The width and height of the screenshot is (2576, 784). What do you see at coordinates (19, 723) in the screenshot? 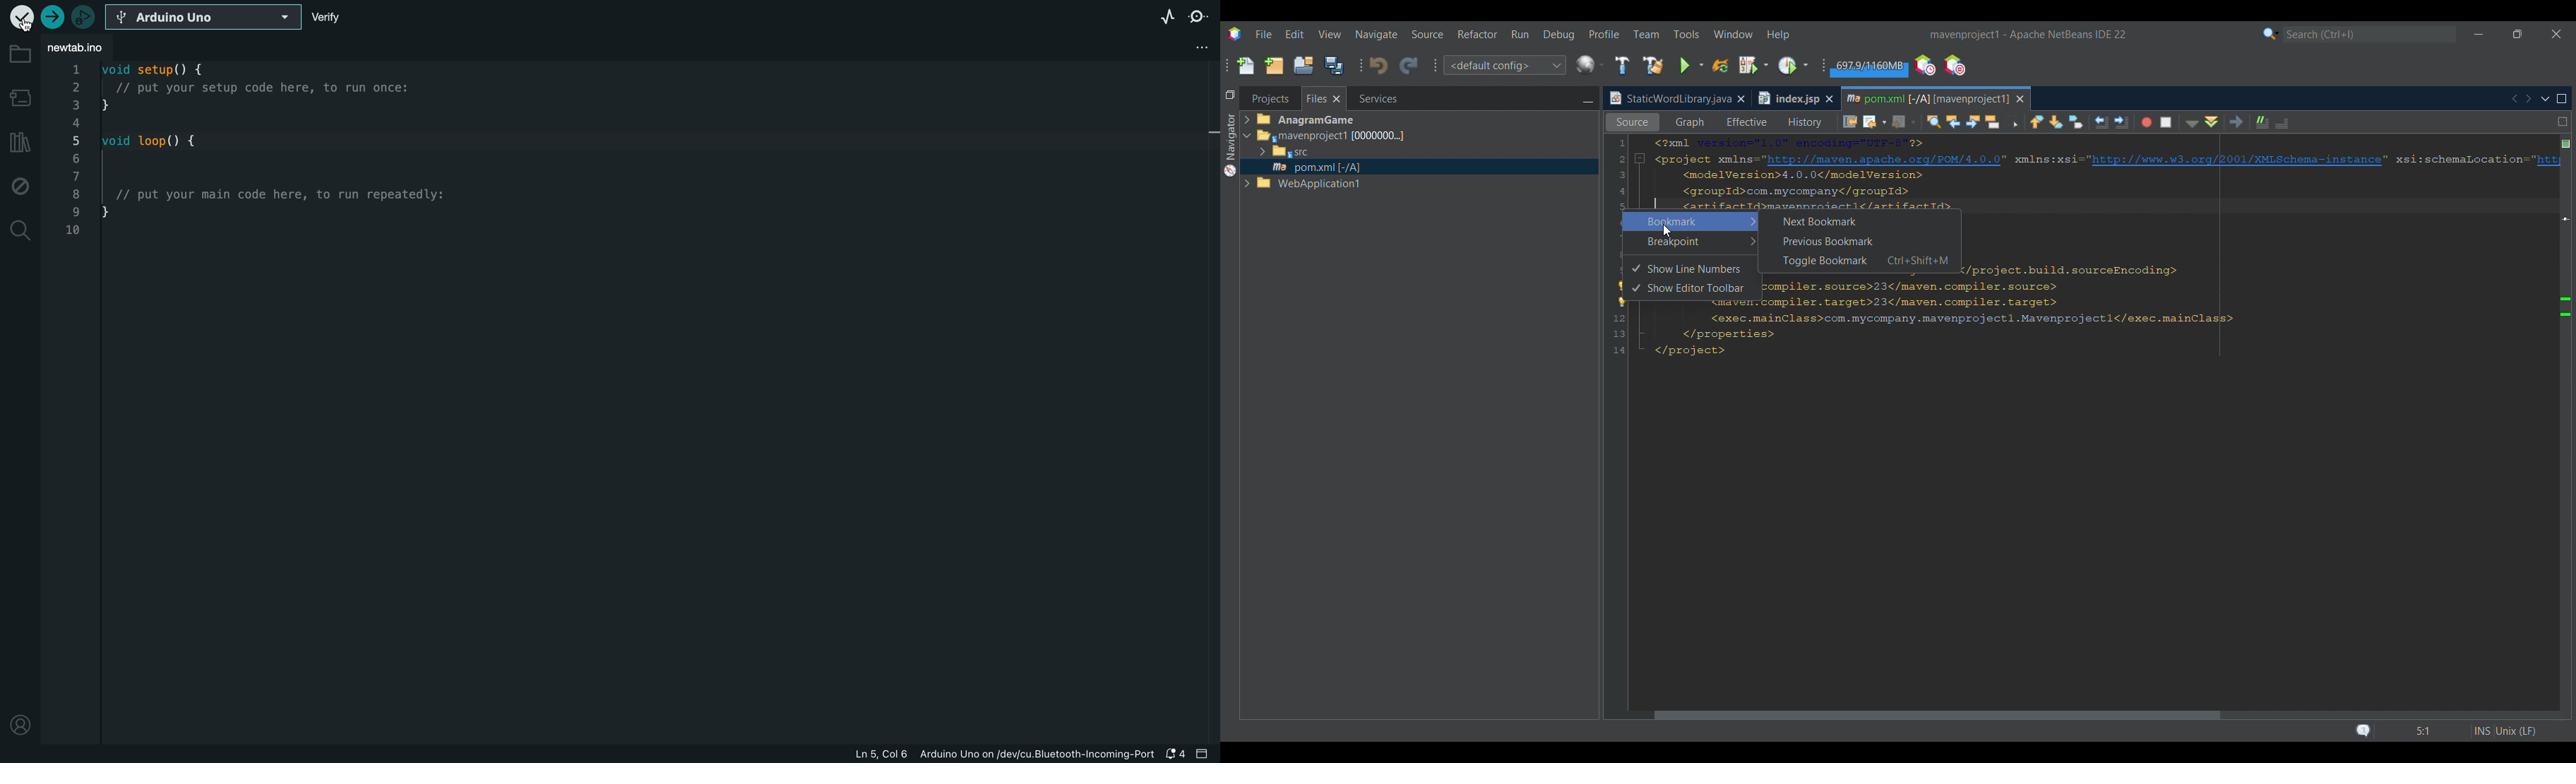
I see `profile` at bounding box center [19, 723].